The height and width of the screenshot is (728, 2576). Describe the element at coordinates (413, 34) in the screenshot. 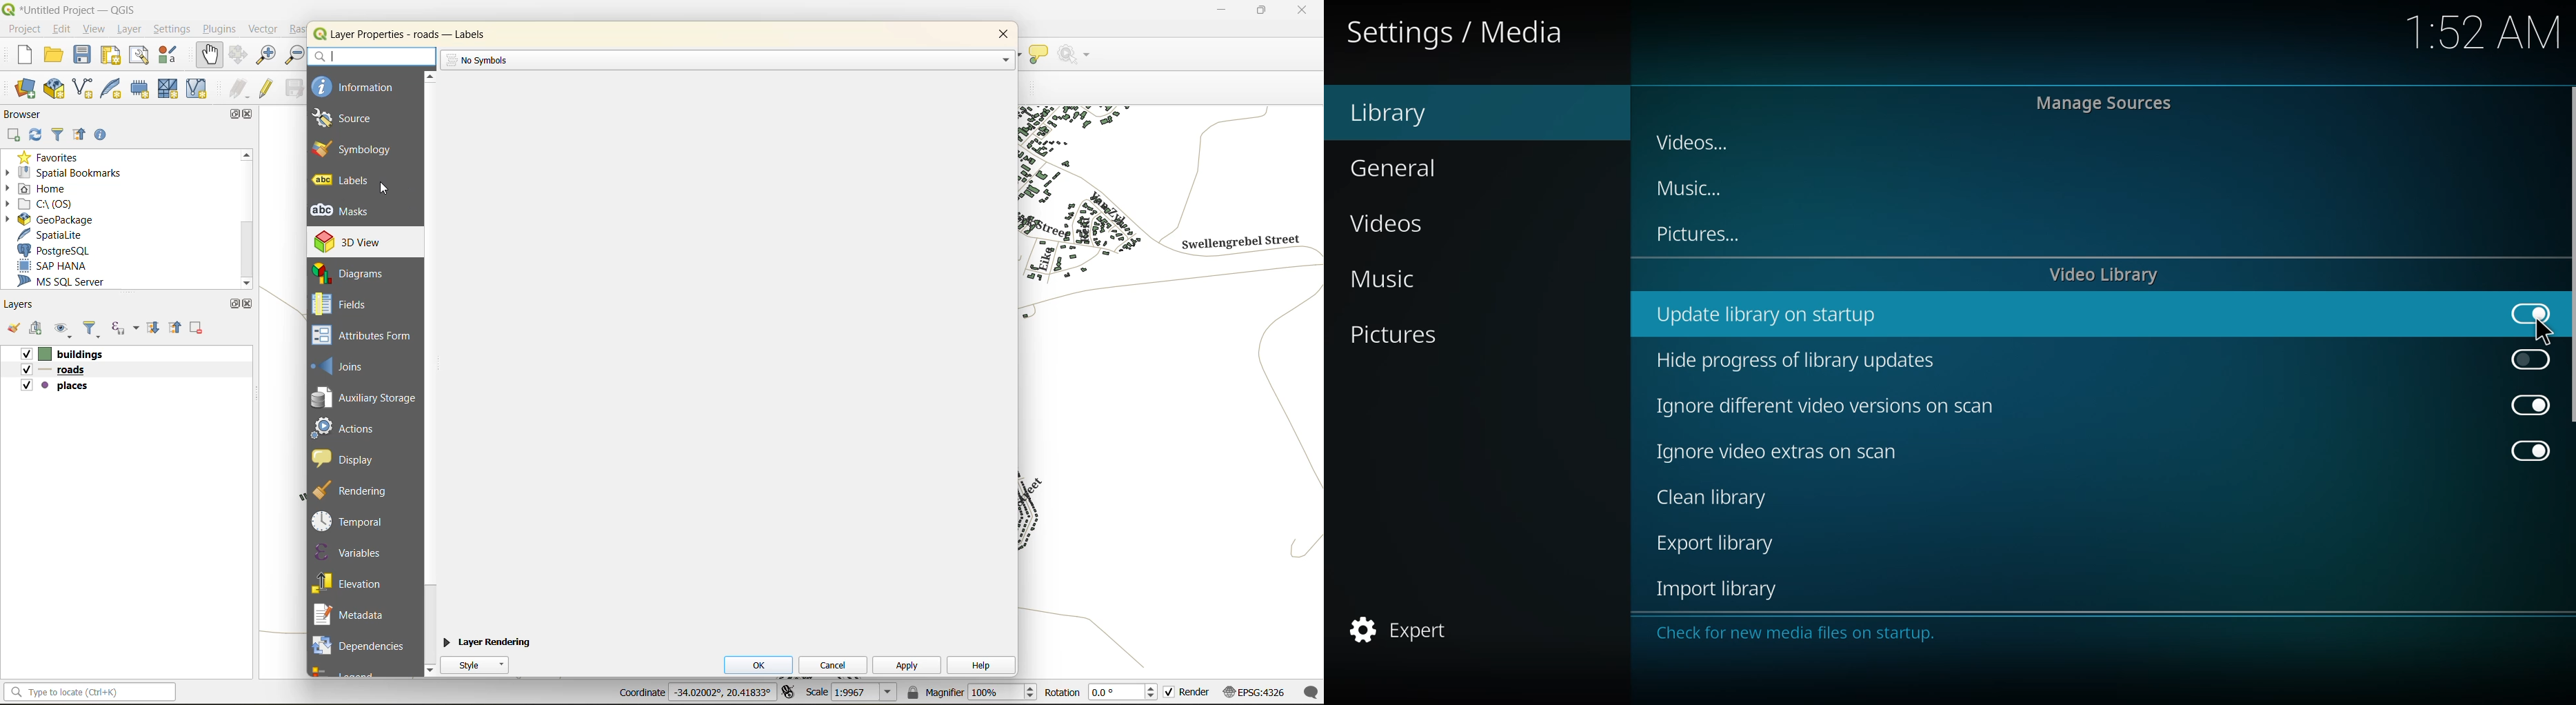

I see `layer properties` at that location.